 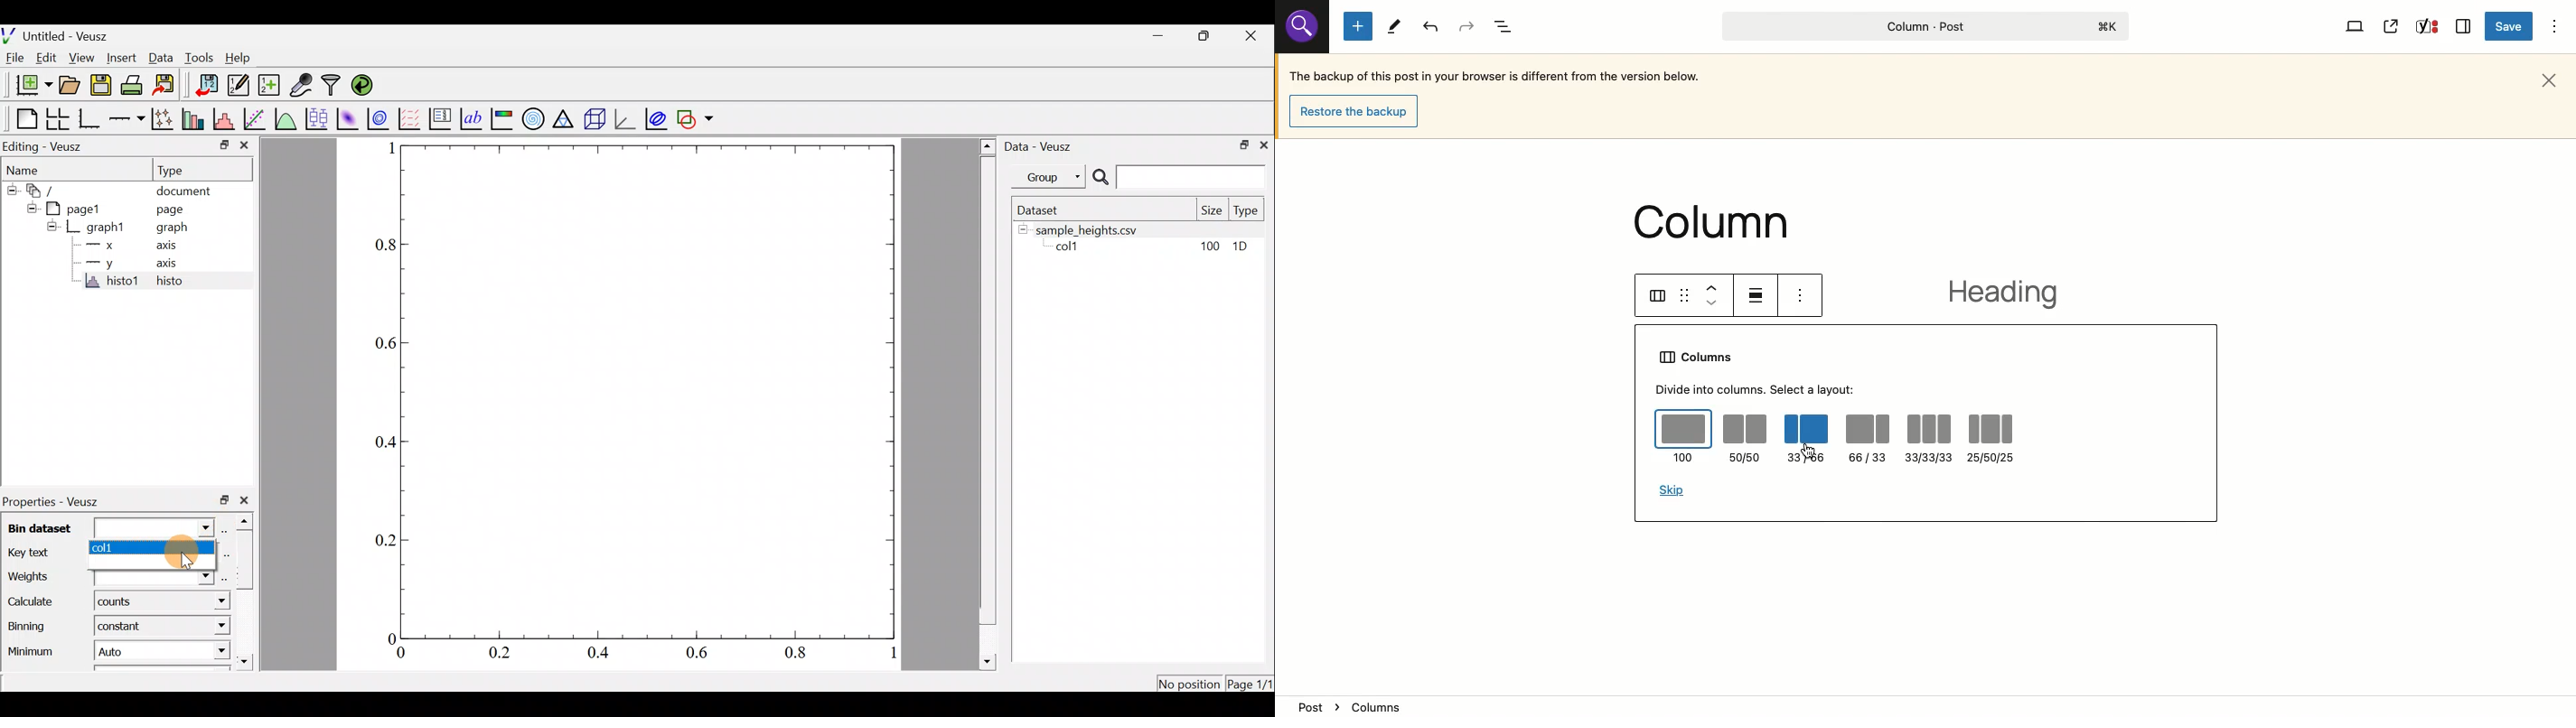 I want to click on Insert, so click(x=121, y=58).